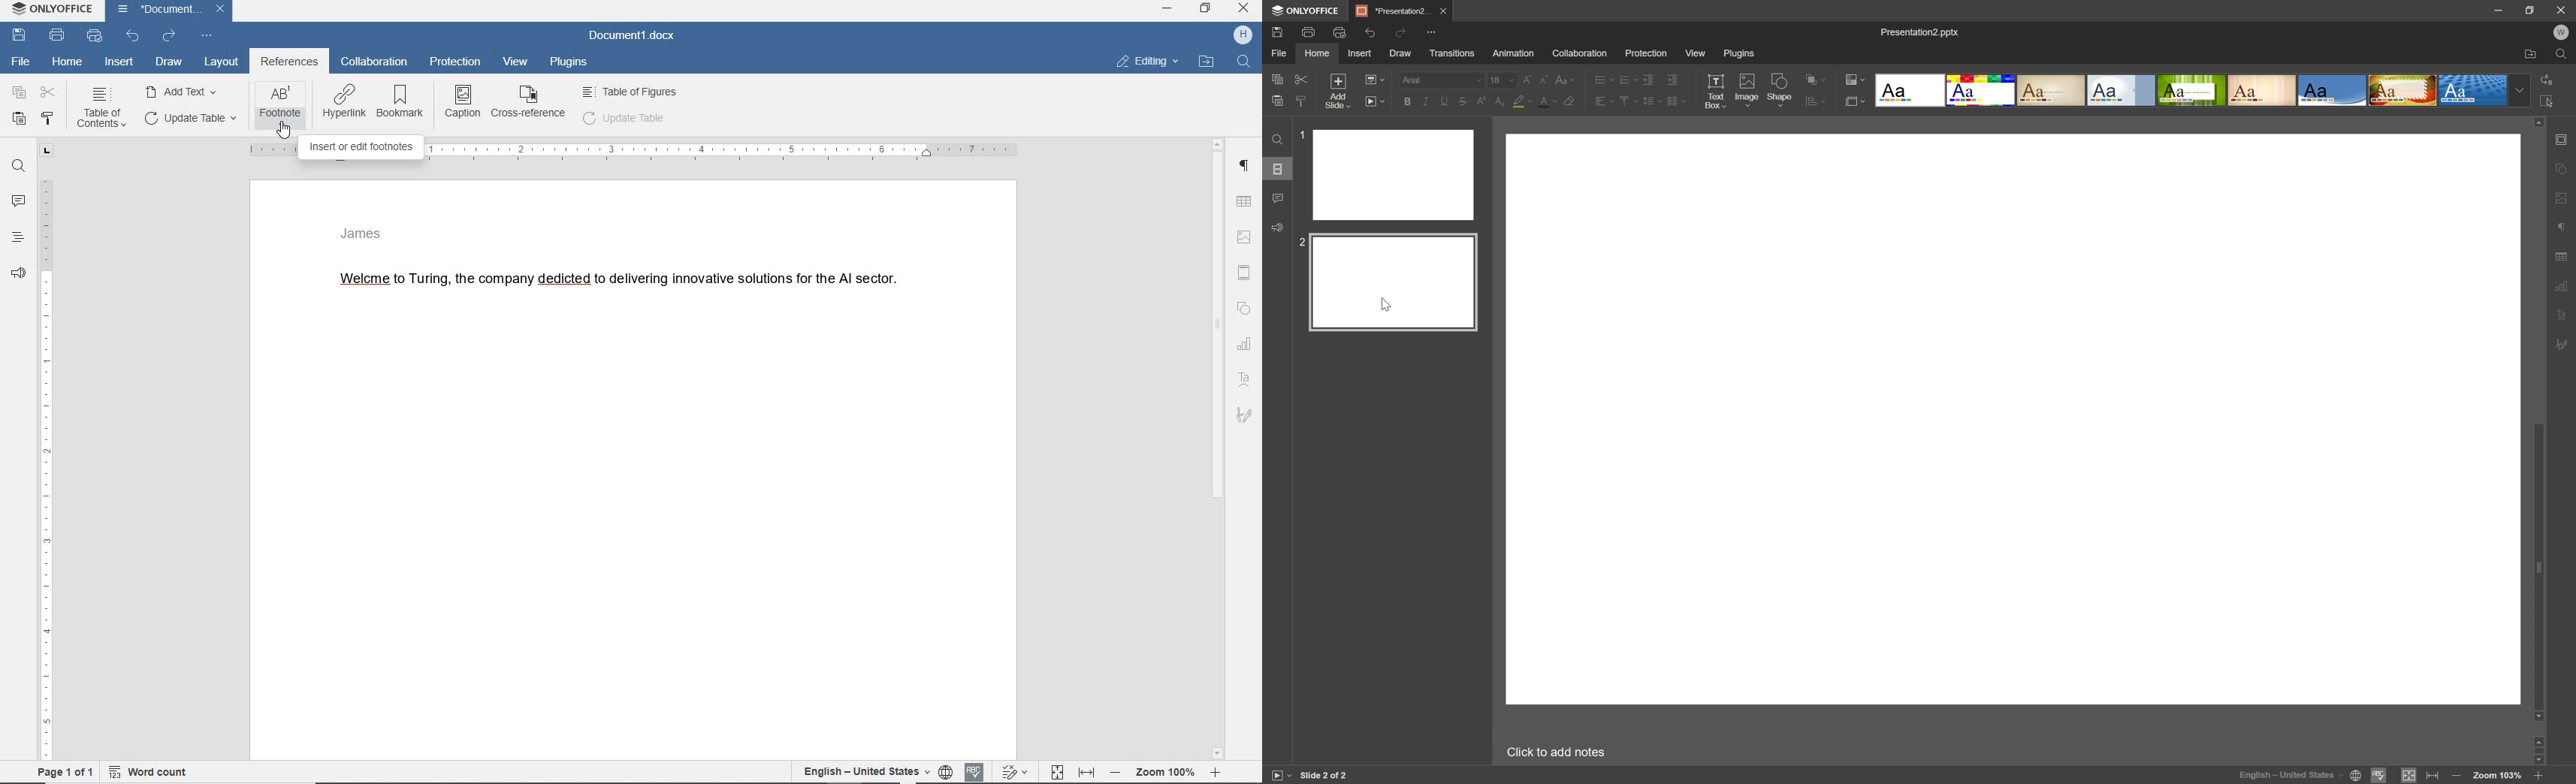 This screenshot has width=2576, height=784. I want to click on Line spacing, so click(1651, 104).